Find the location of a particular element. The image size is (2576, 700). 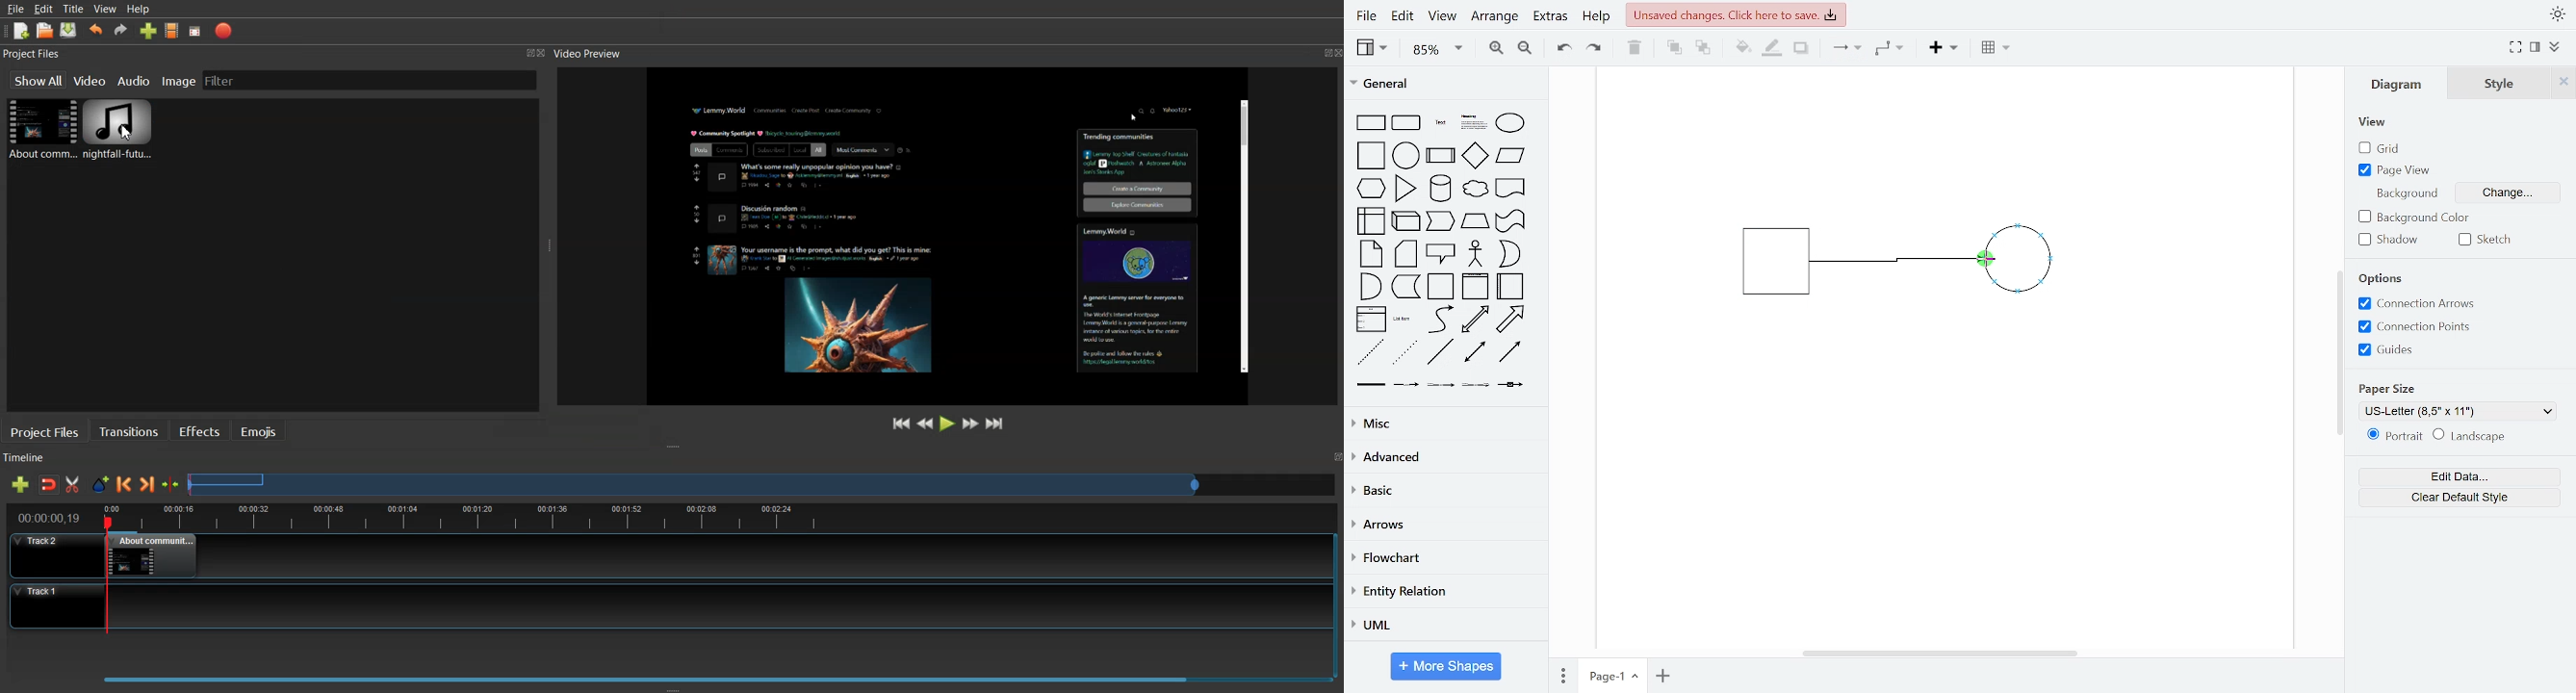

triangle is located at coordinates (1406, 188).